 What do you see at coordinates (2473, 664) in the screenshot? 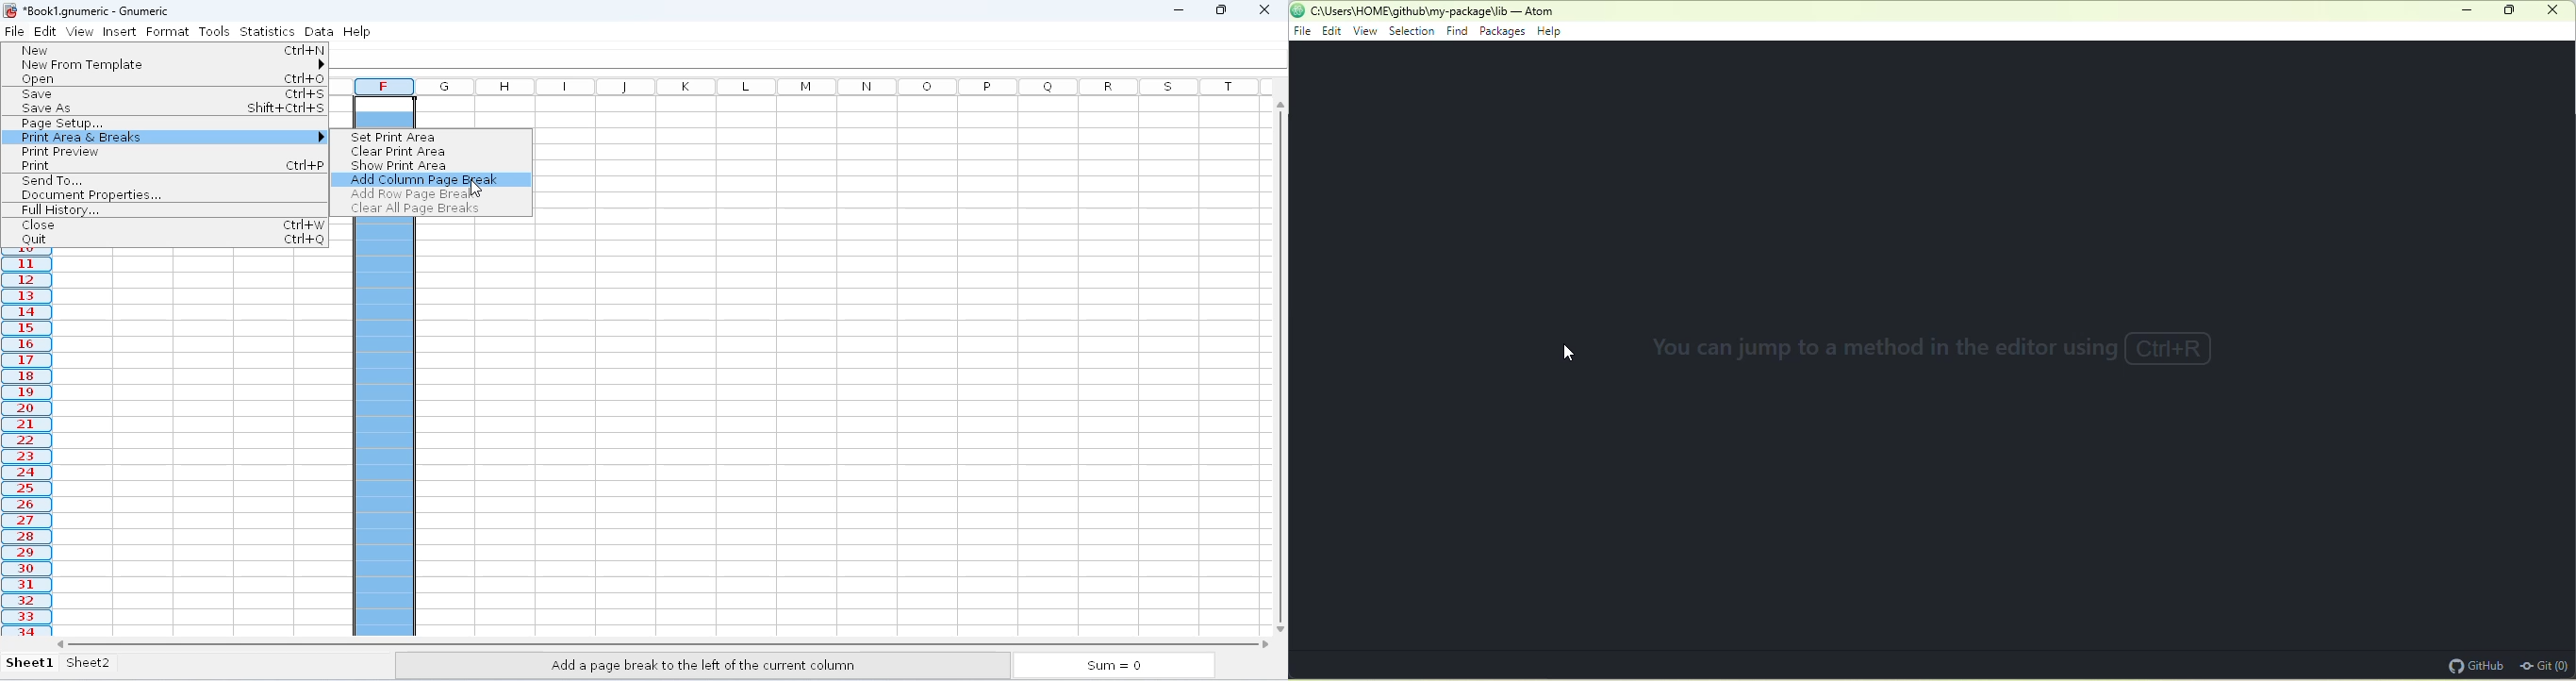
I see `github` at bounding box center [2473, 664].